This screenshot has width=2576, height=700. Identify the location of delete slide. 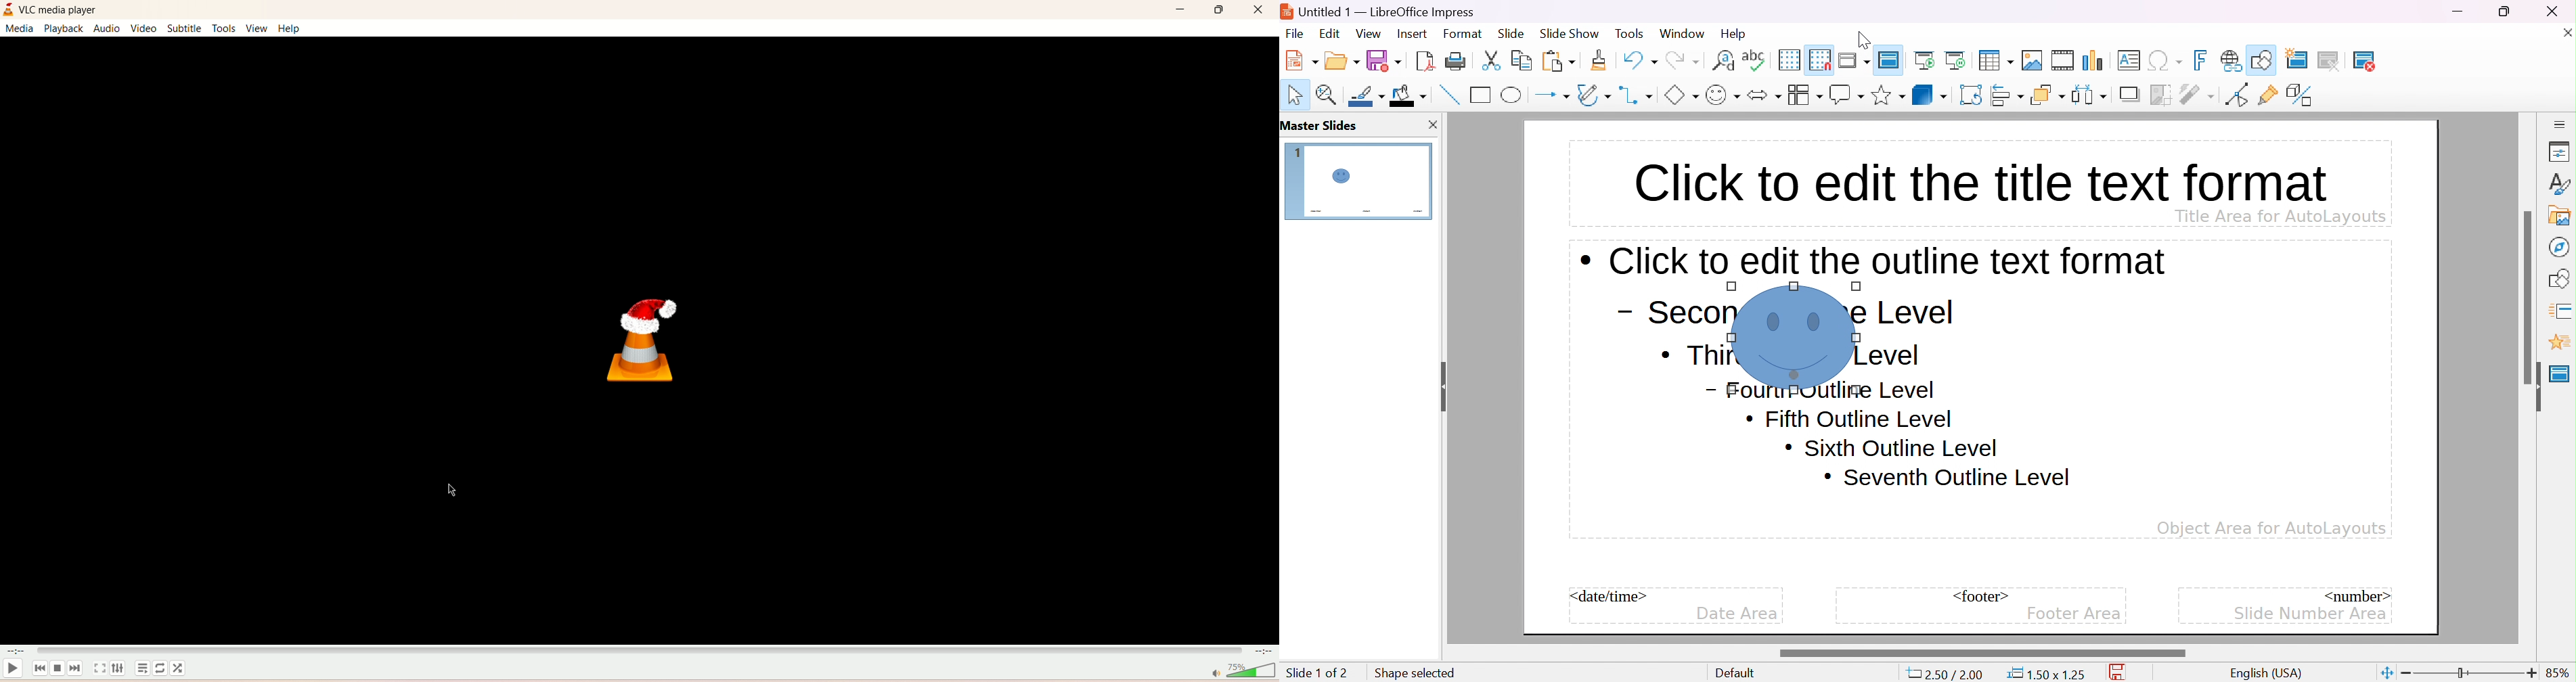
(2373, 61).